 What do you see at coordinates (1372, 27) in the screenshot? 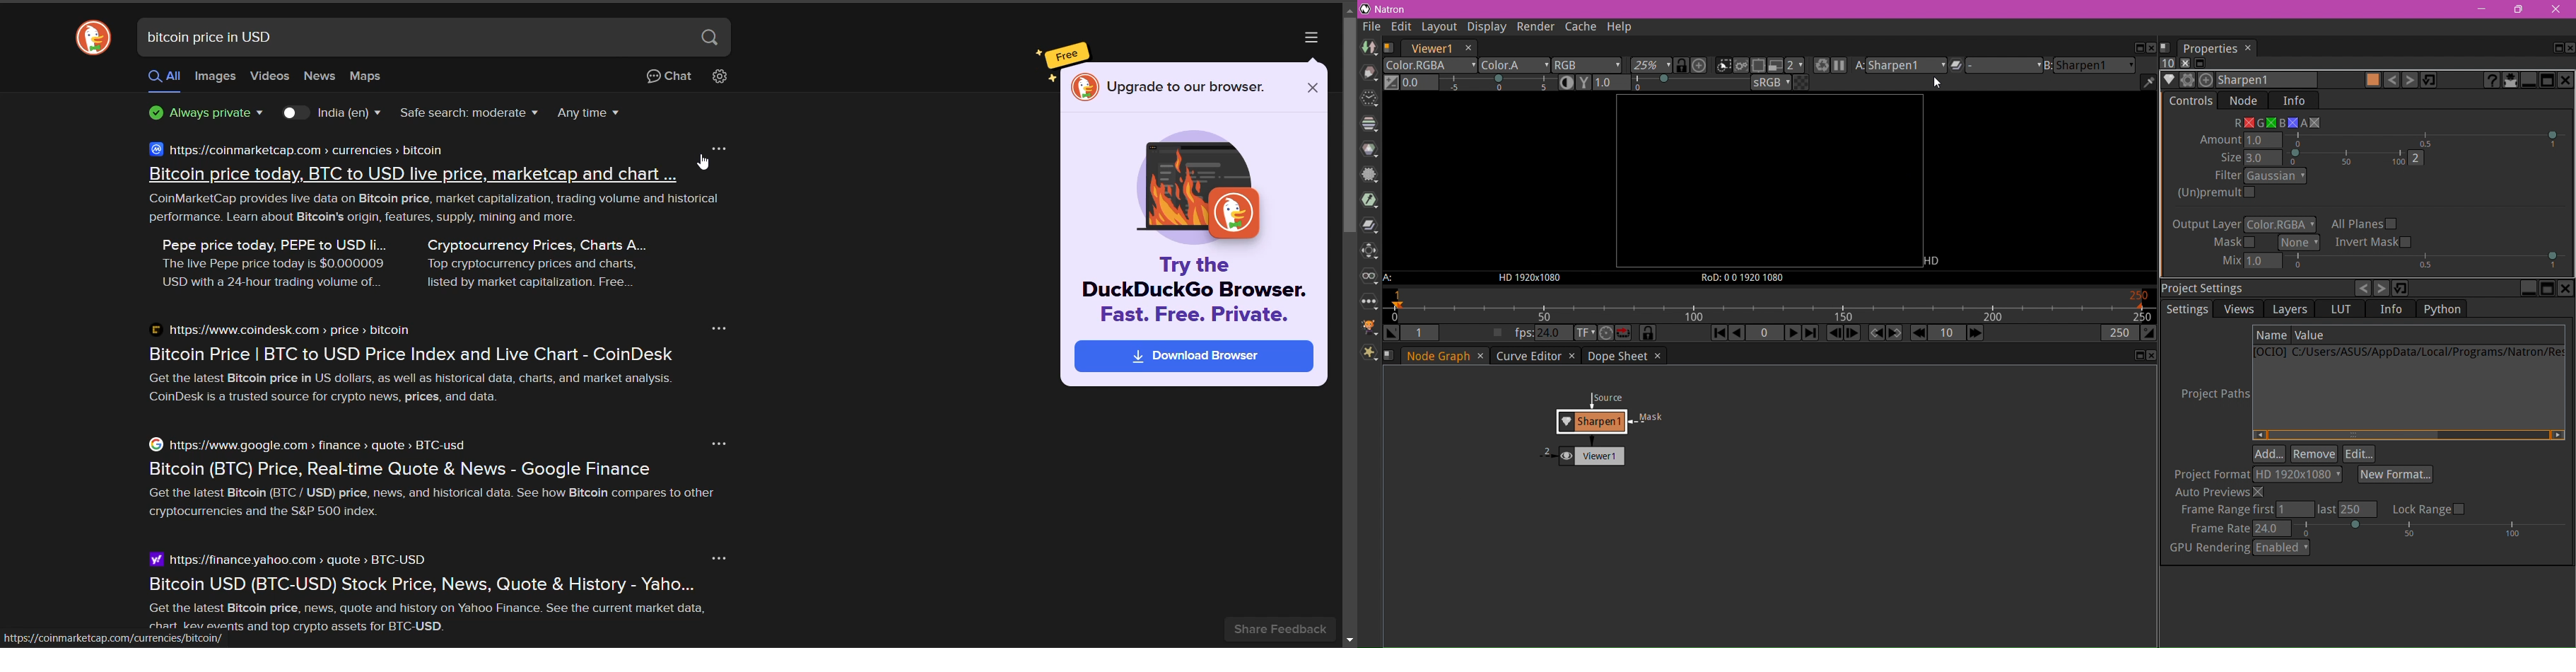
I see `File` at bounding box center [1372, 27].